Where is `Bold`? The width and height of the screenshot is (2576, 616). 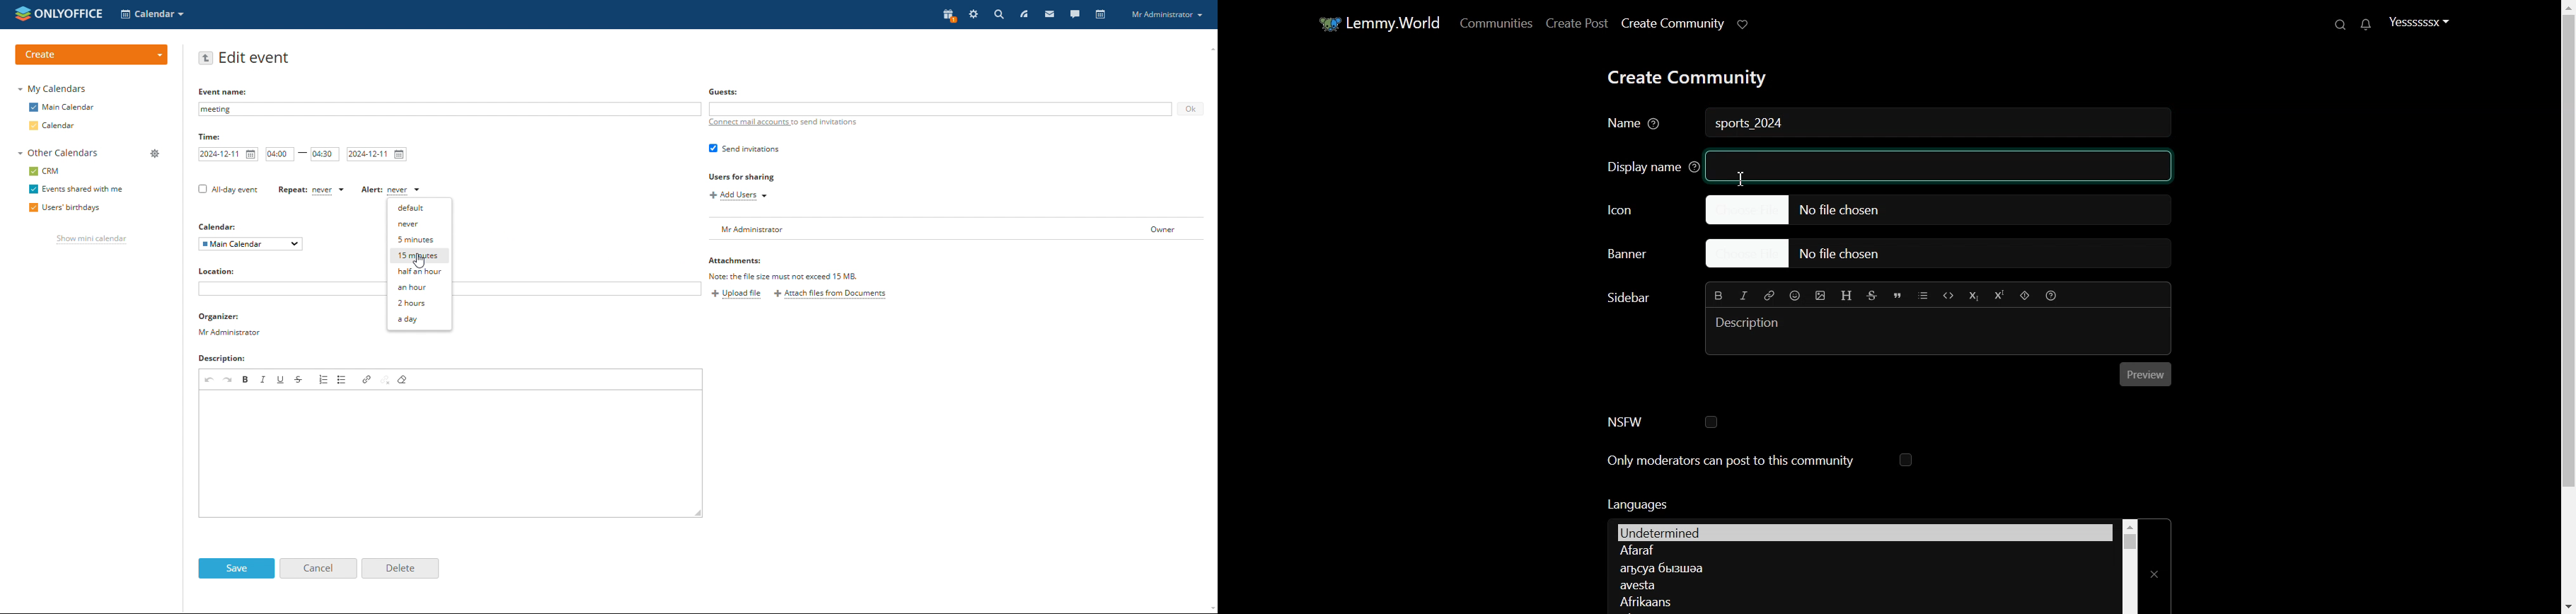 Bold is located at coordinates (1719, 294).